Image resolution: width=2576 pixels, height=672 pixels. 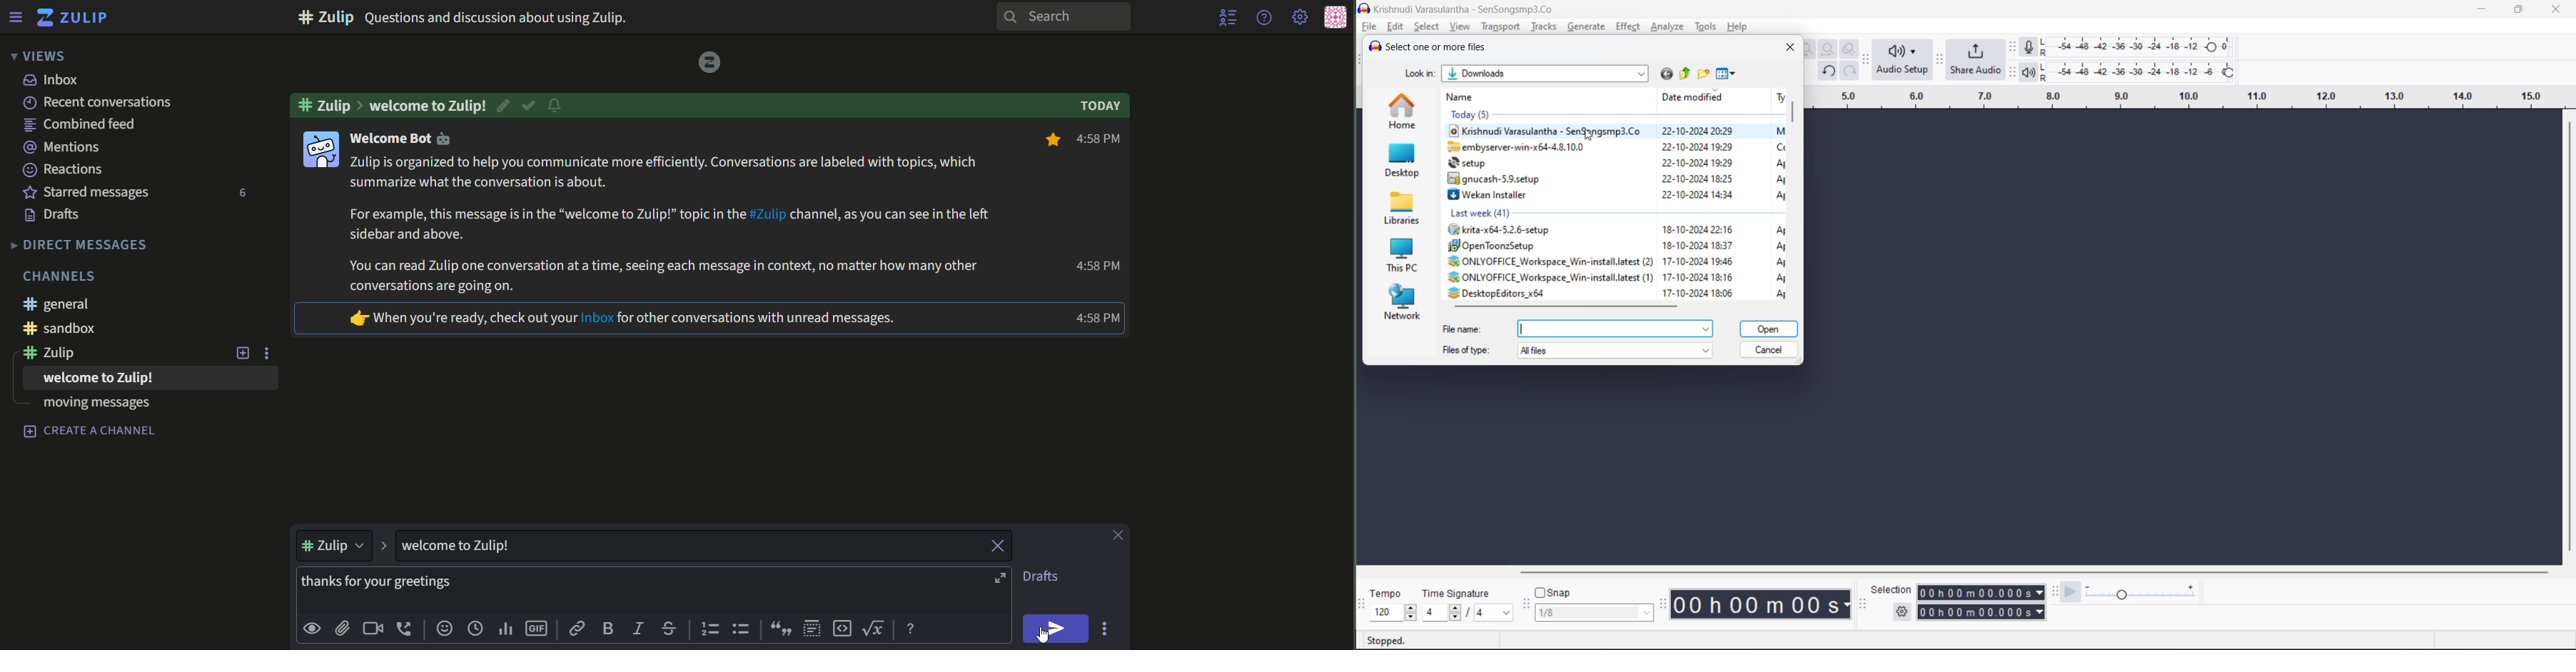 What do you see at coordinates (2556, 10) in the screenshot?
I see `close` at bounding box center [2556, 10].